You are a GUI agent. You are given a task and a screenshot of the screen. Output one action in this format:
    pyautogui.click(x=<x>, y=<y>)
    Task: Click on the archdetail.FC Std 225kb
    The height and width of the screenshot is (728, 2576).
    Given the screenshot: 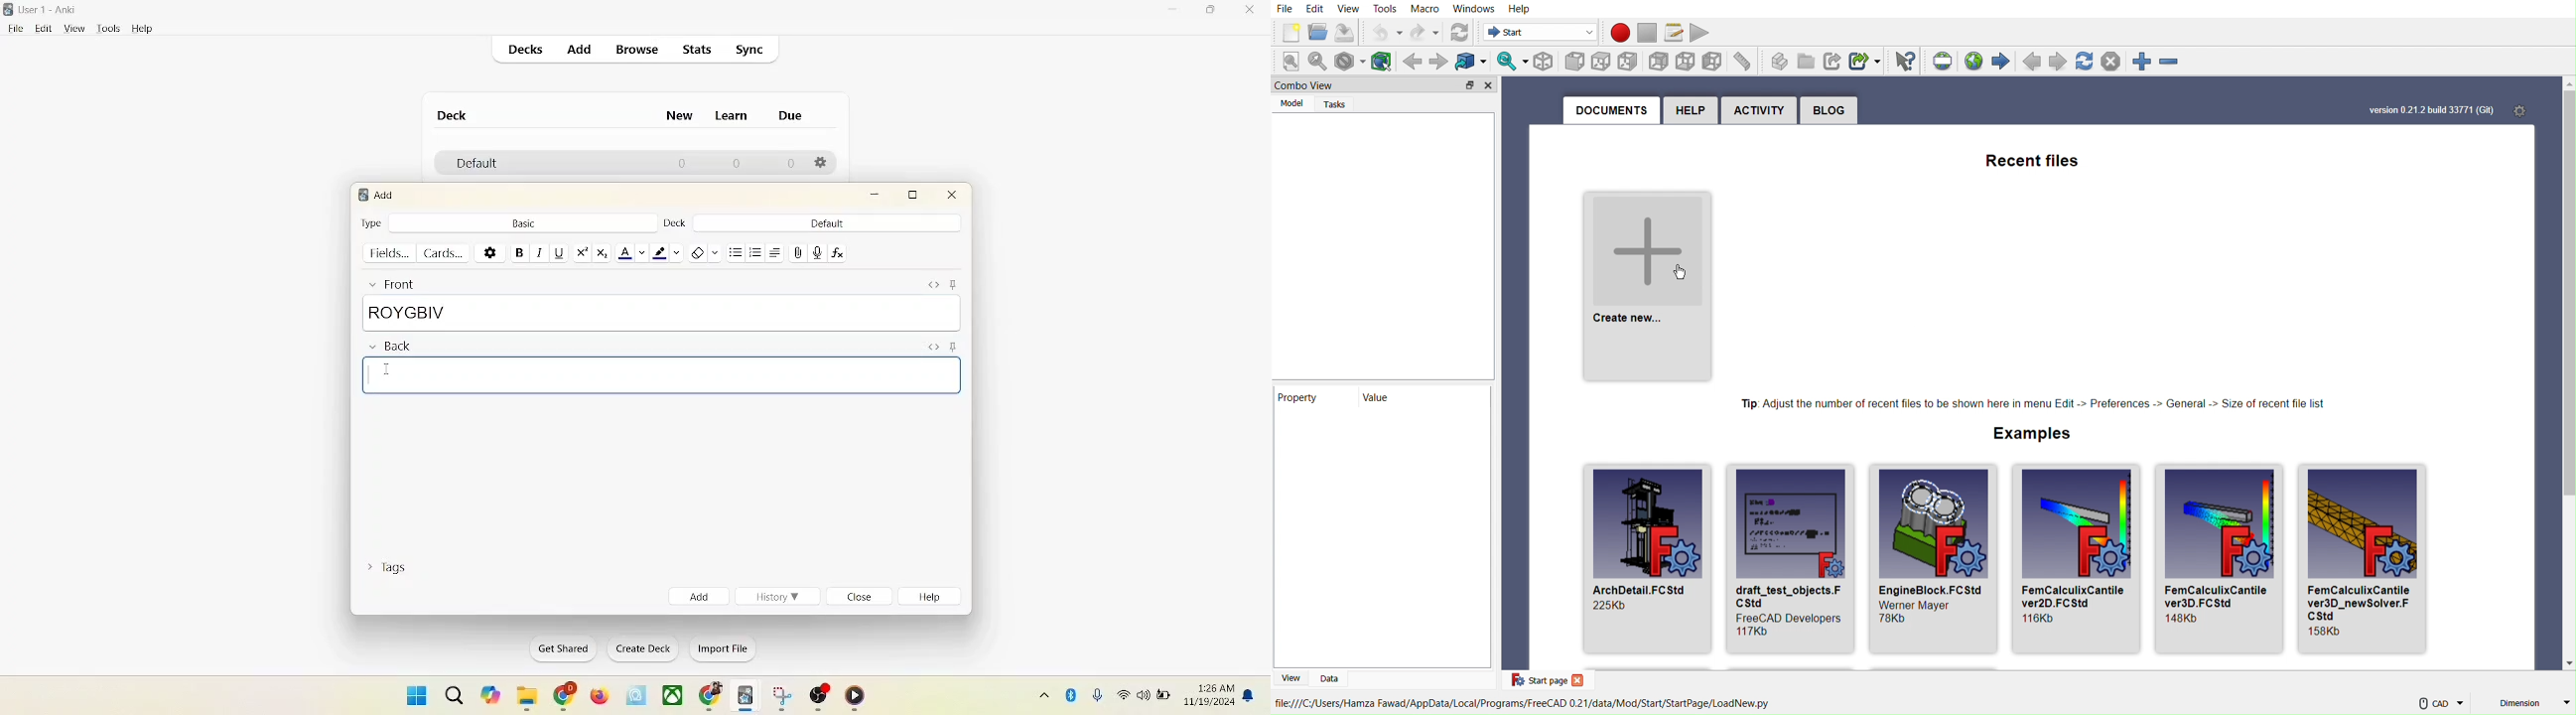 What is the action you would take?
    pyautogui.click(x=1643, y=558)
    